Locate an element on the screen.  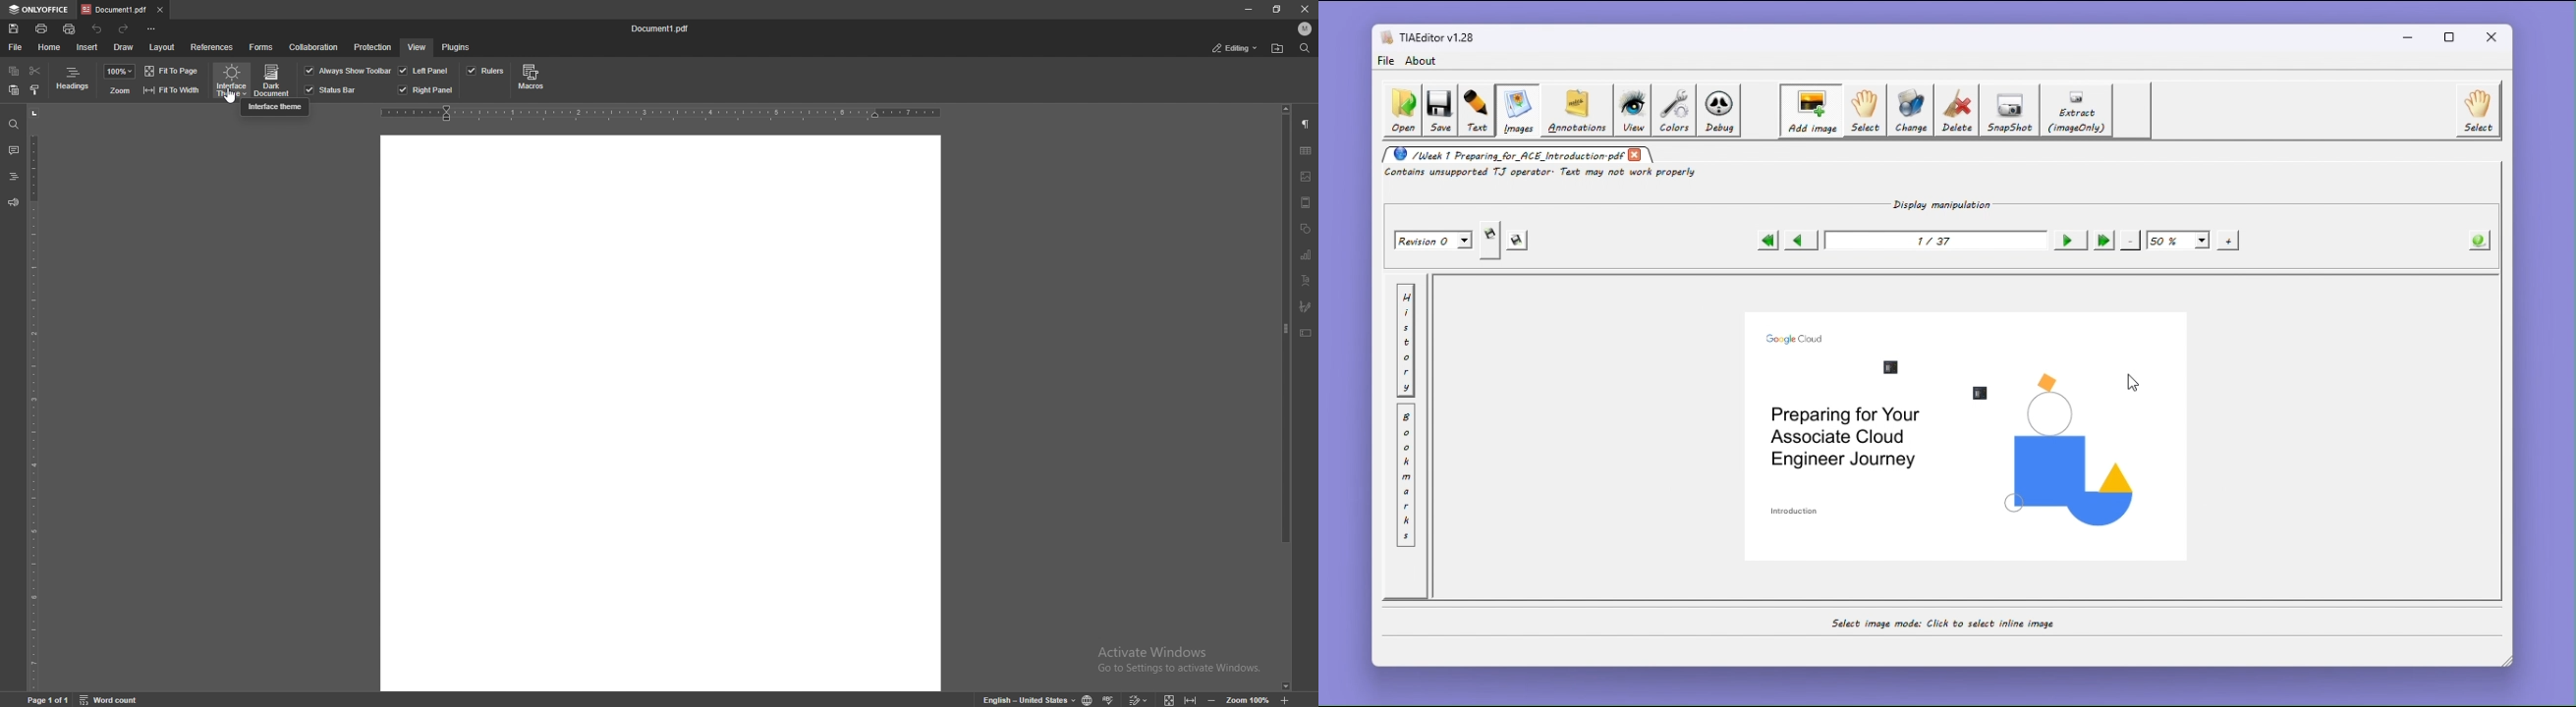
profile is located at coordinates (1306, 29).